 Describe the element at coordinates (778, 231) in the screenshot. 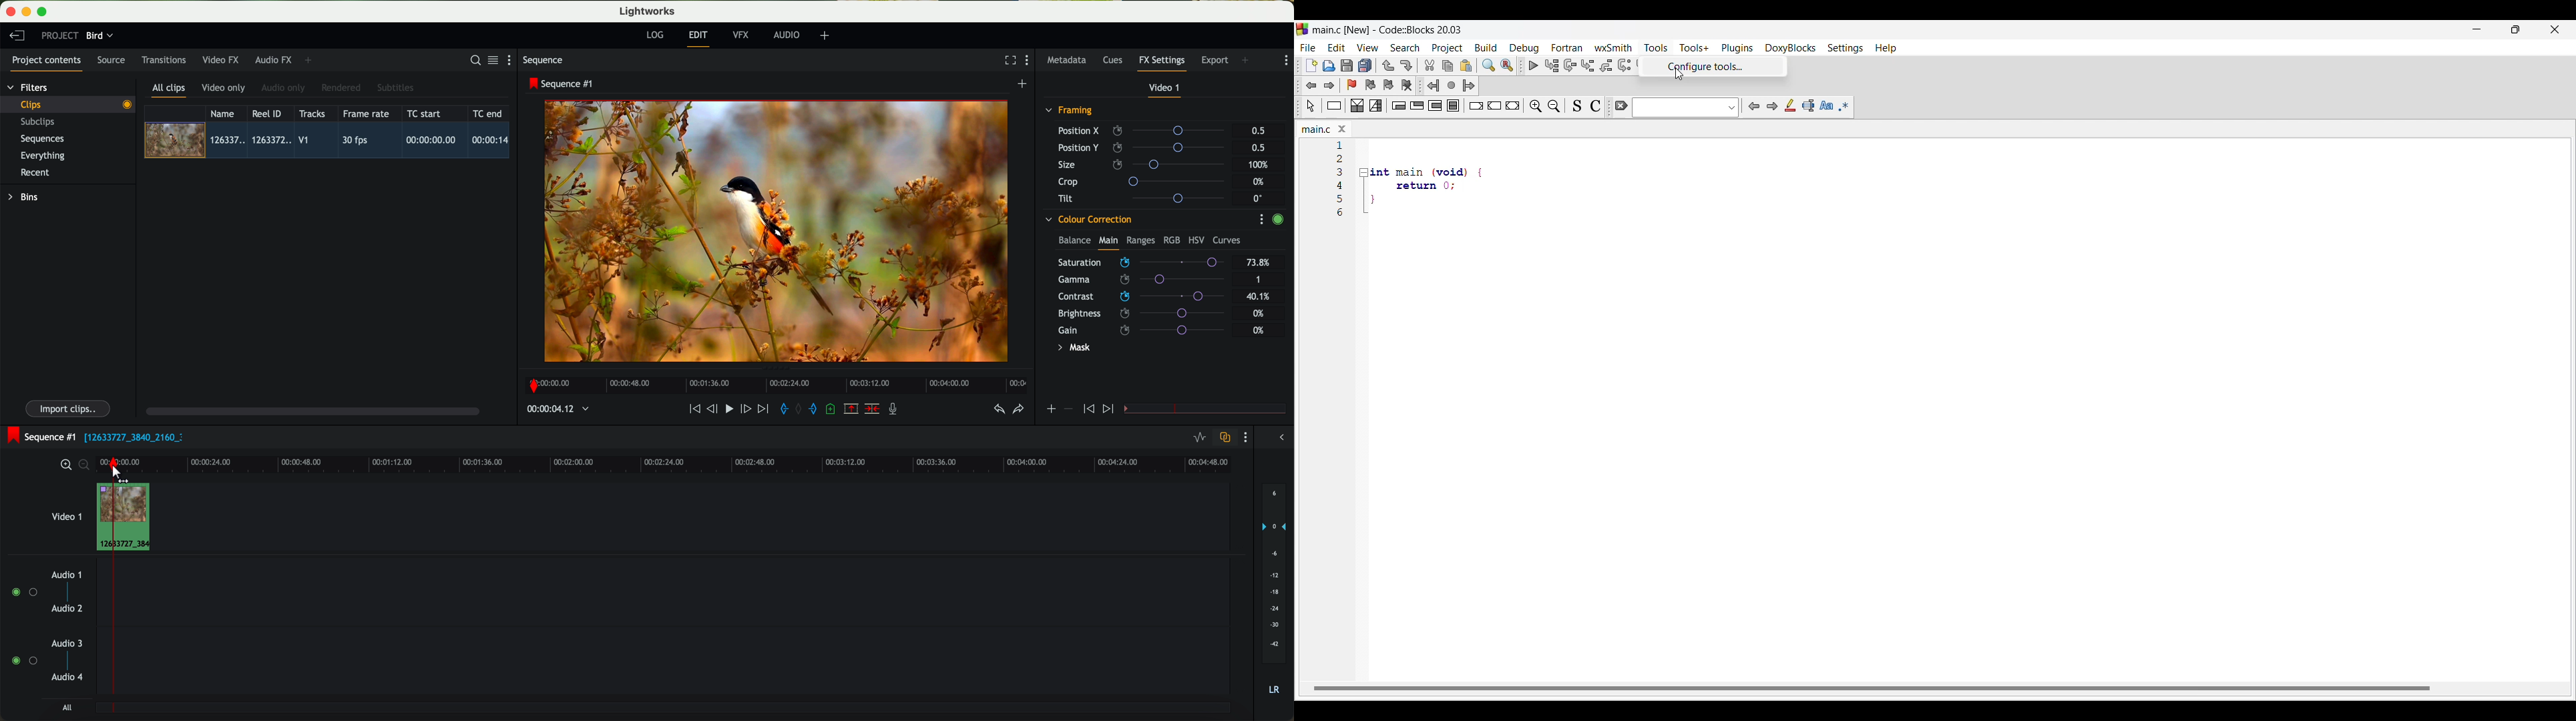

I see `applied effect` at that location.